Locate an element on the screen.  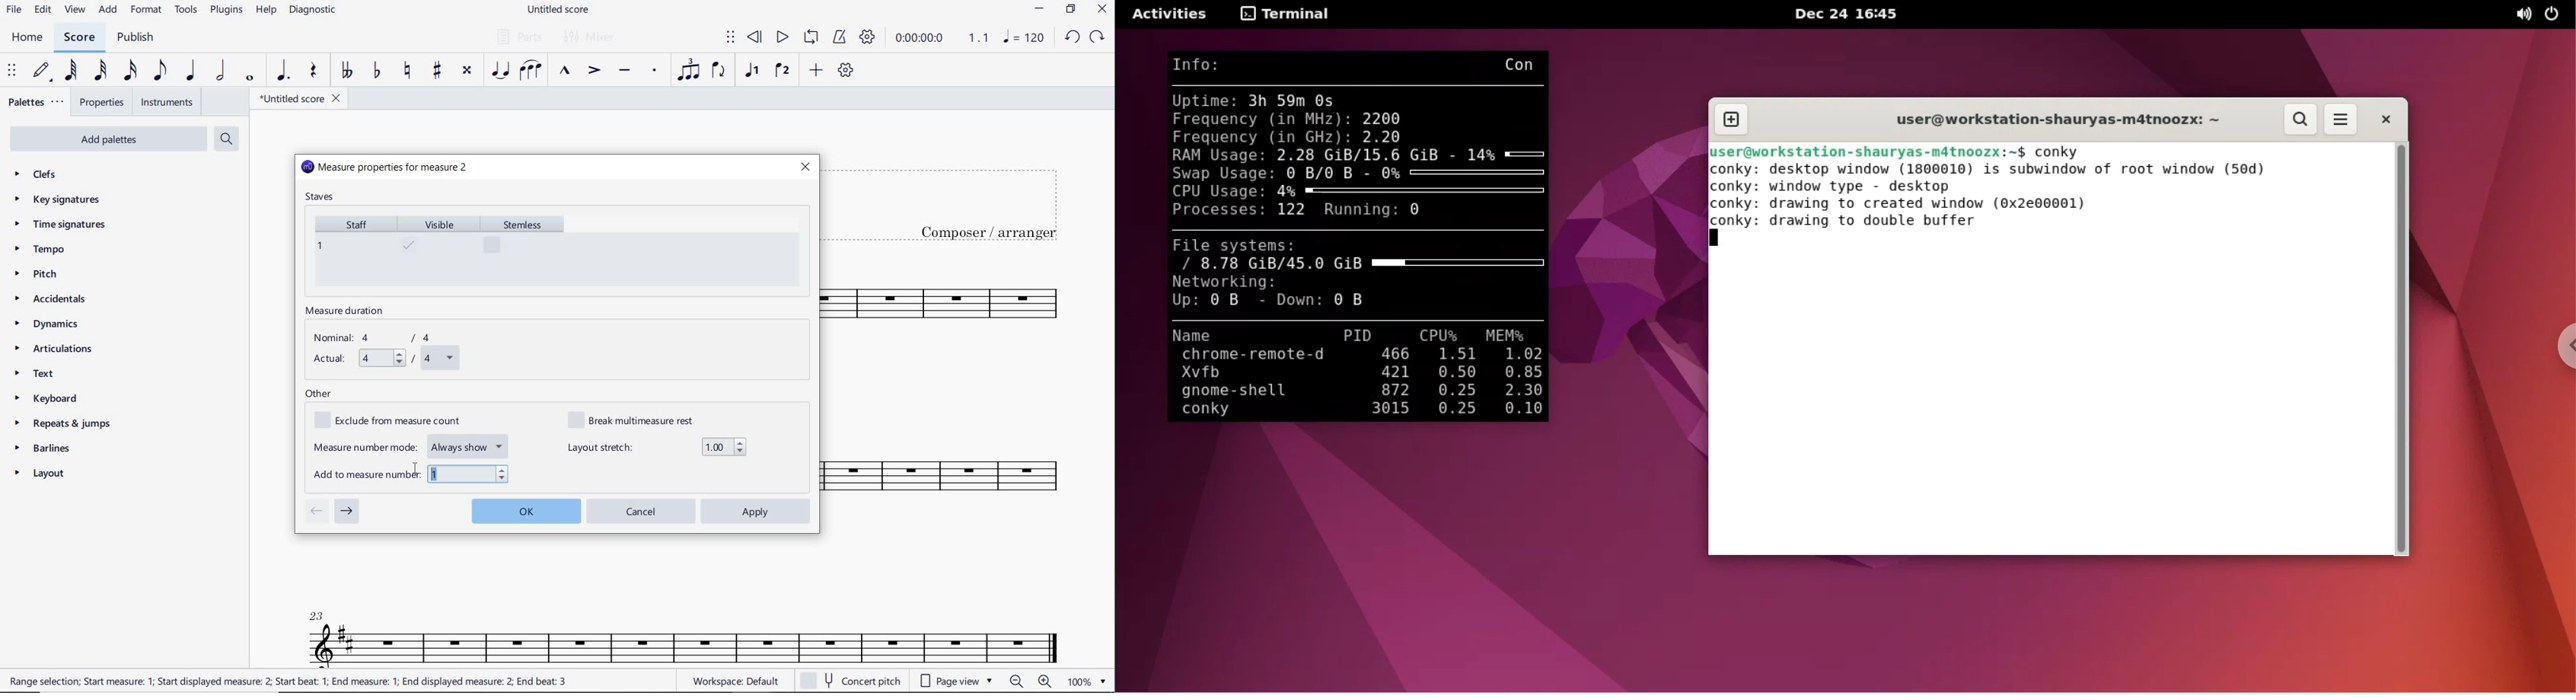
HALF NOTE is located at coordinates (222, 71).